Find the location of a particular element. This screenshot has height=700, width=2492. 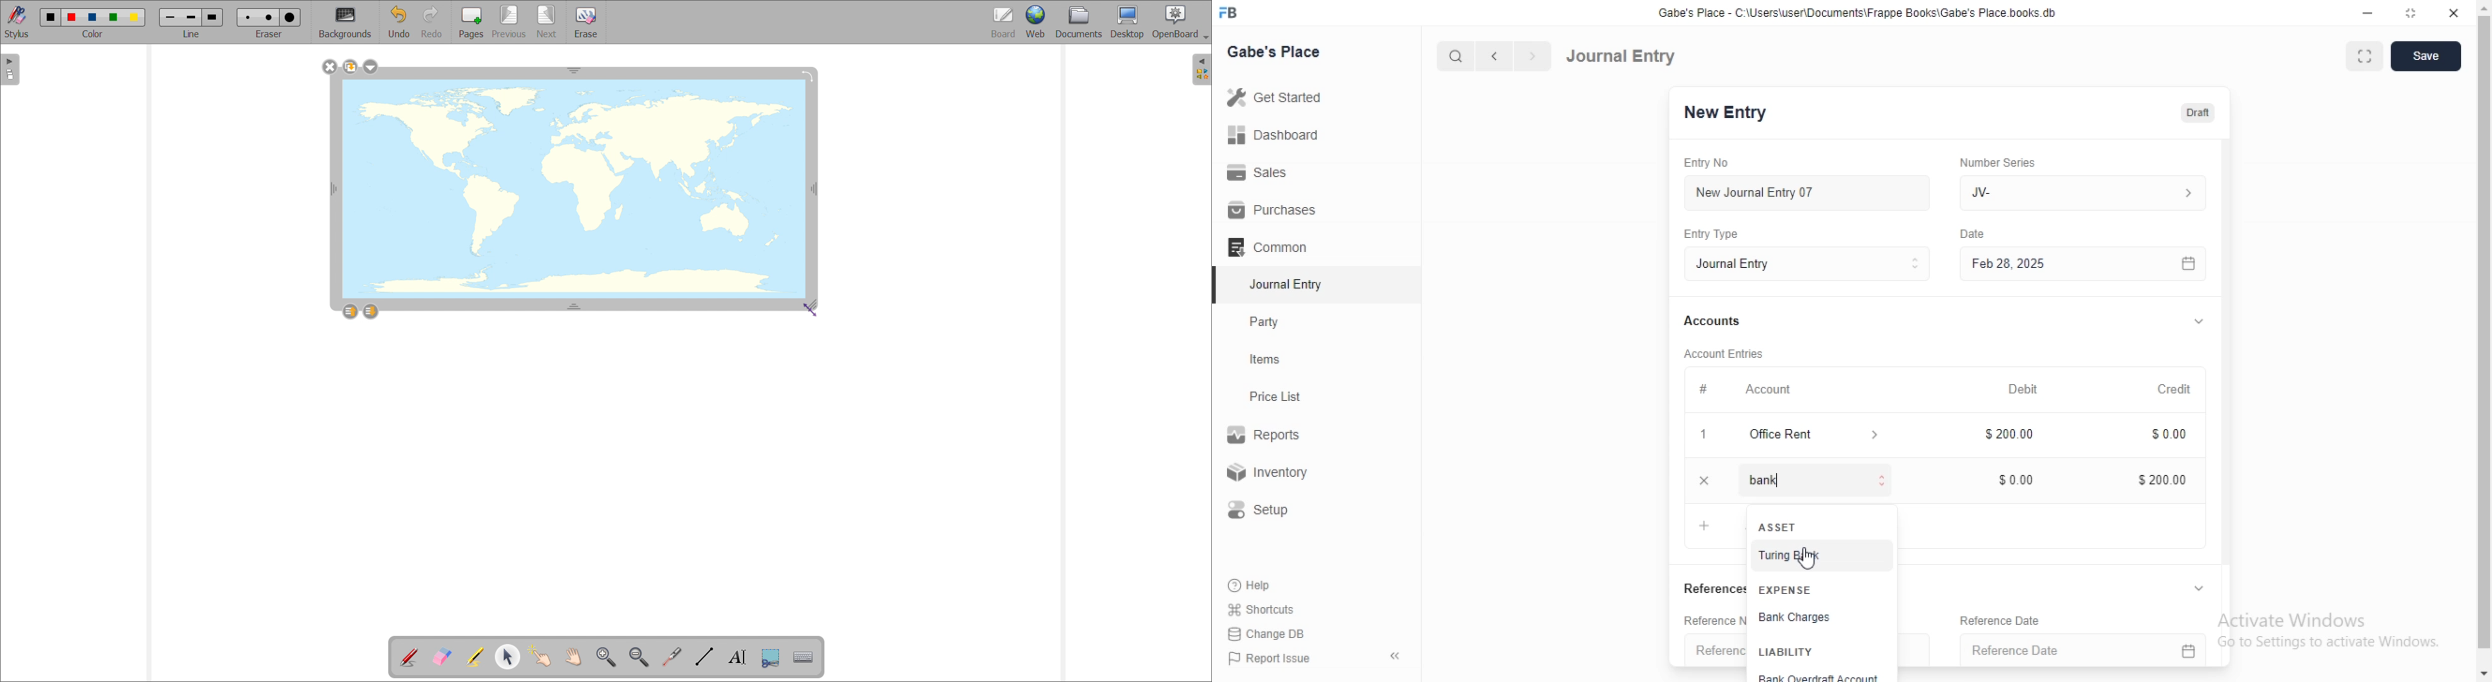

Journal Entry is located at coordinates (1621, 56).